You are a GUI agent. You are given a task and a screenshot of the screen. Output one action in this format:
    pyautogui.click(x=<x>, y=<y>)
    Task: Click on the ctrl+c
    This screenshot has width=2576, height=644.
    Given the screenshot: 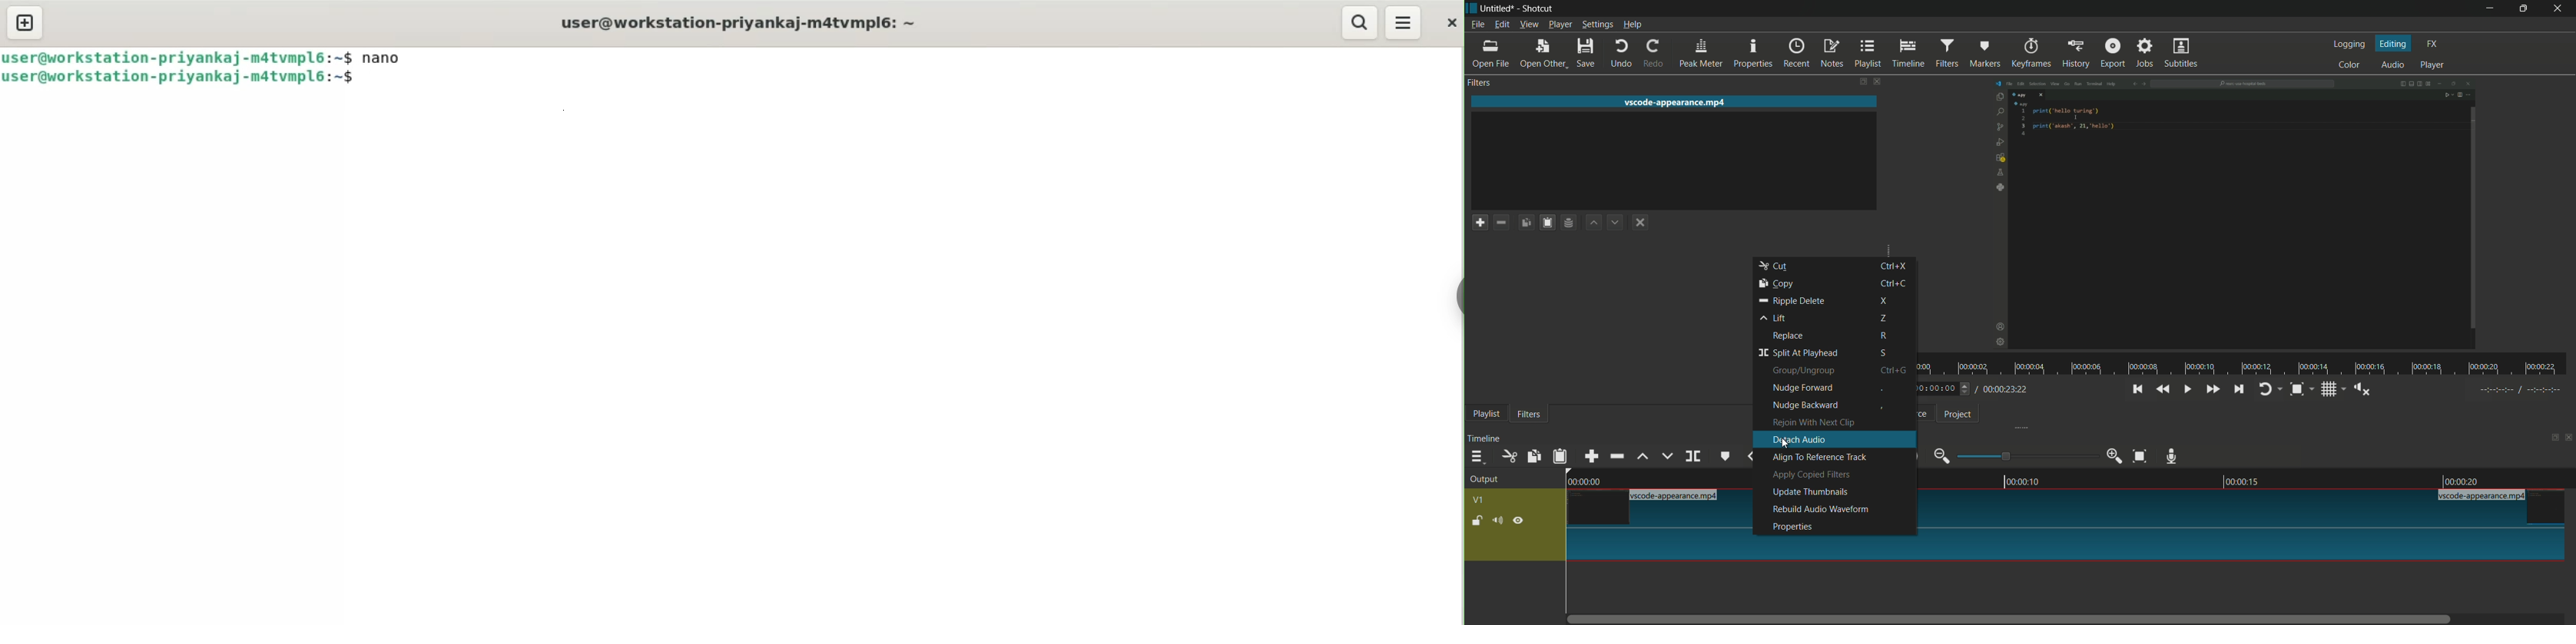 What is the action you would take?
    pyautogui.click(x=1893, y=282)
    